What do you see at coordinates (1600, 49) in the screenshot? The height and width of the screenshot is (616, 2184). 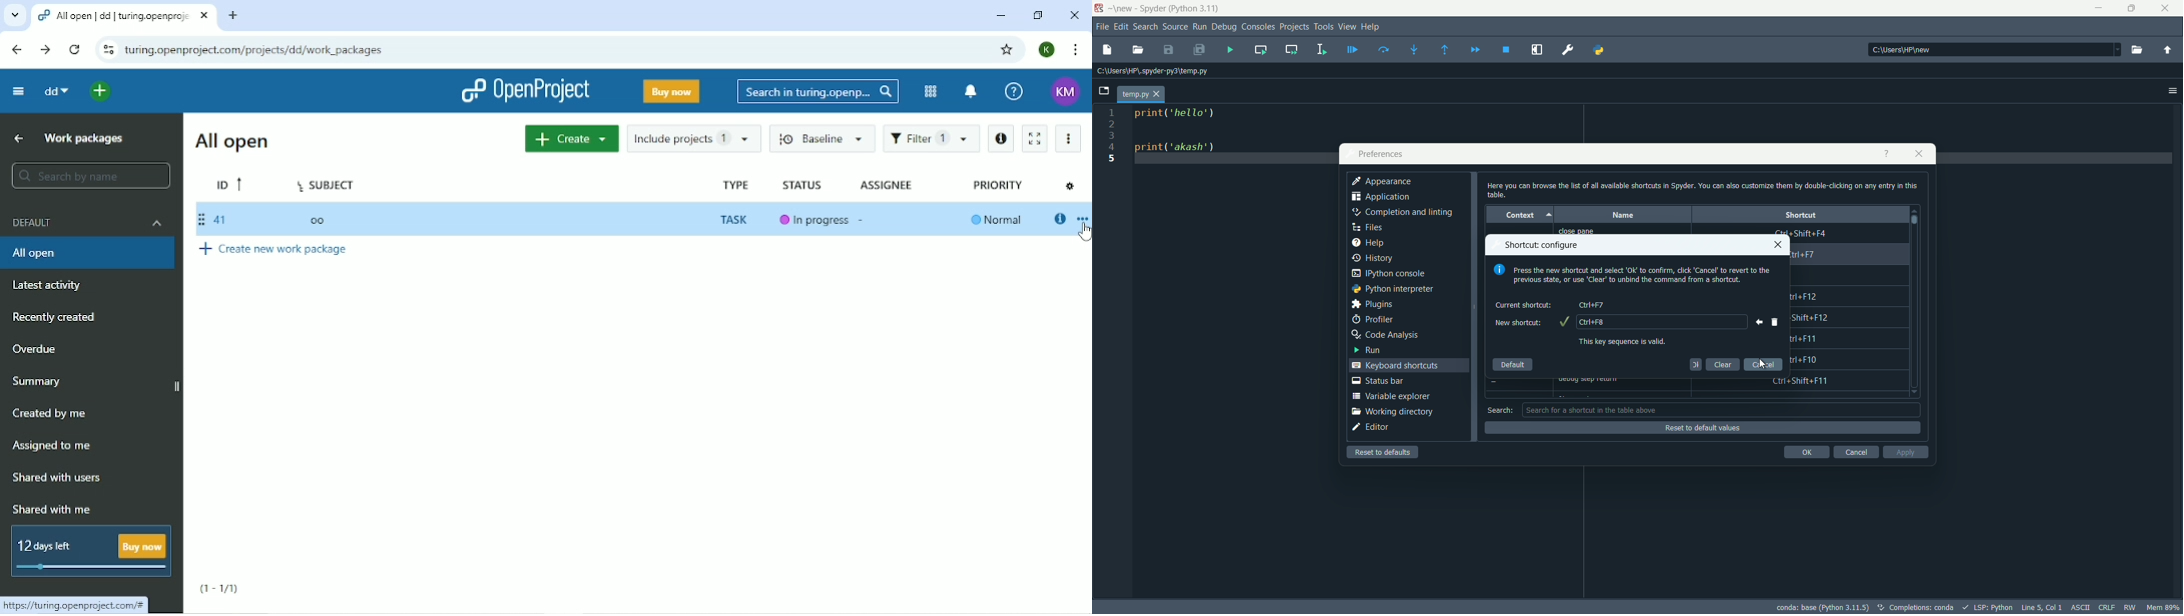 I see `python path manager` at bounding box center [1600, 49].